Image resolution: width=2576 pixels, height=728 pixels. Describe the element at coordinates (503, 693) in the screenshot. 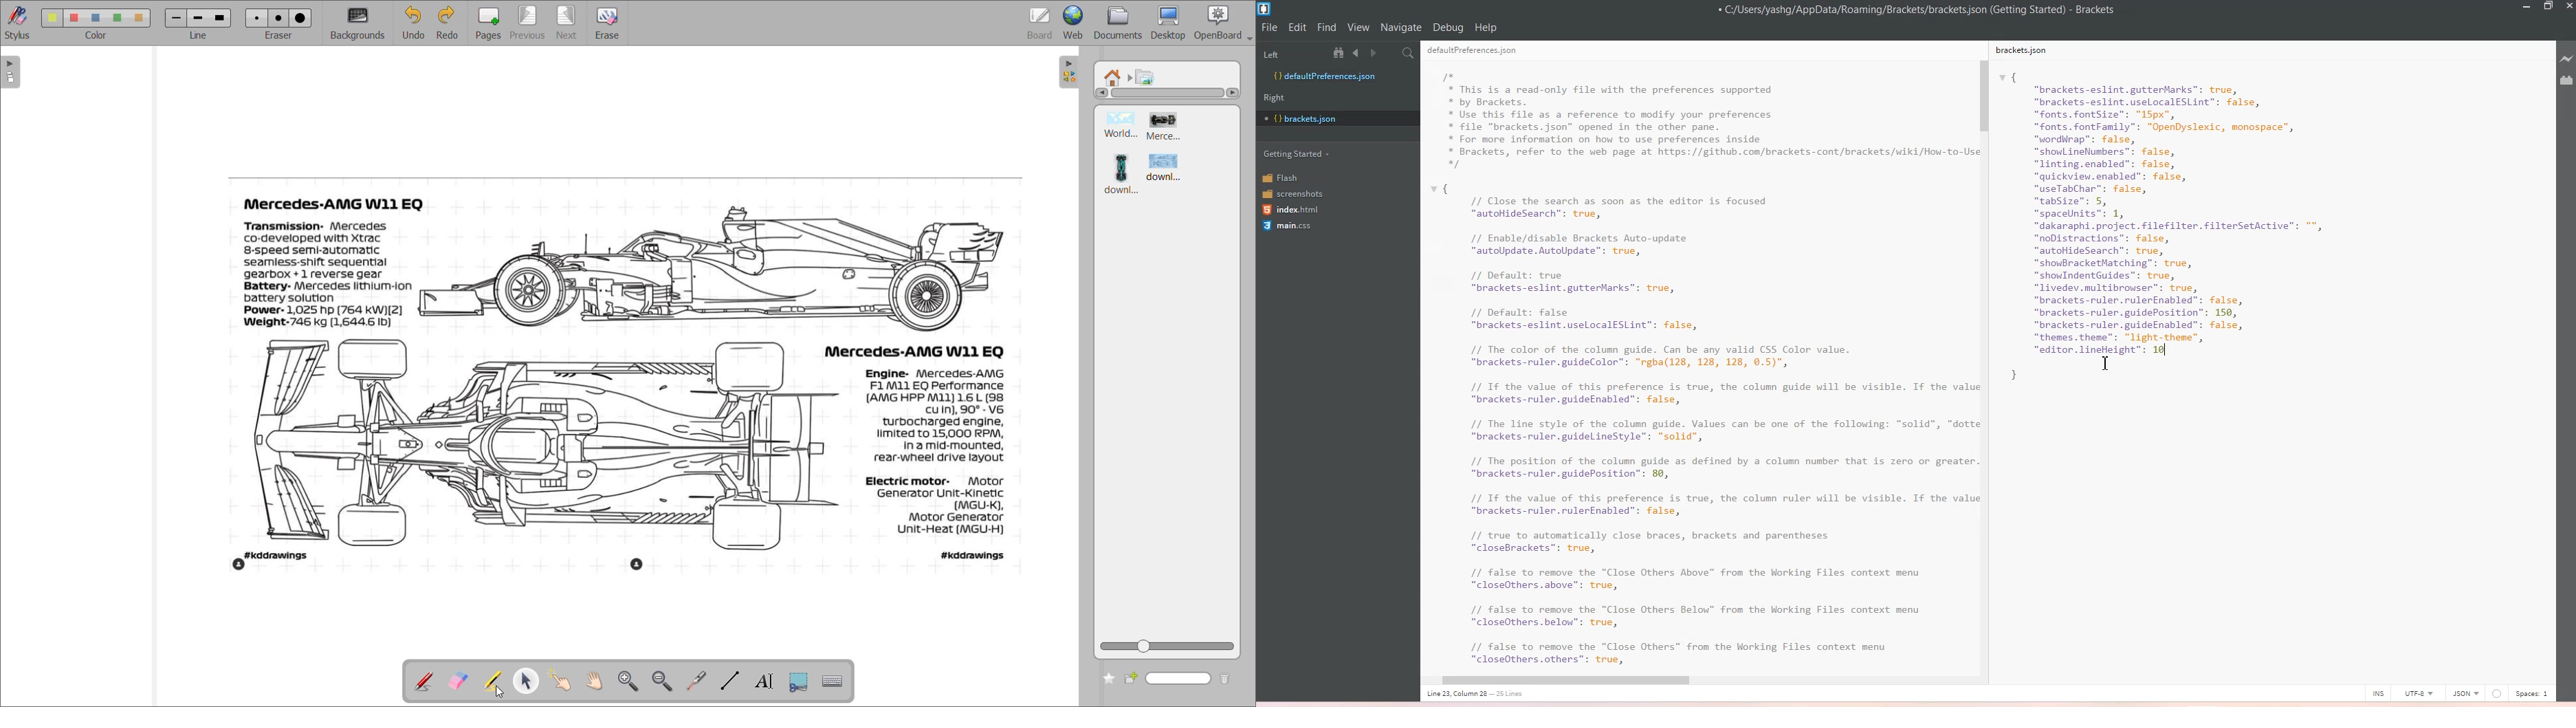

I see `cursor` at that location.